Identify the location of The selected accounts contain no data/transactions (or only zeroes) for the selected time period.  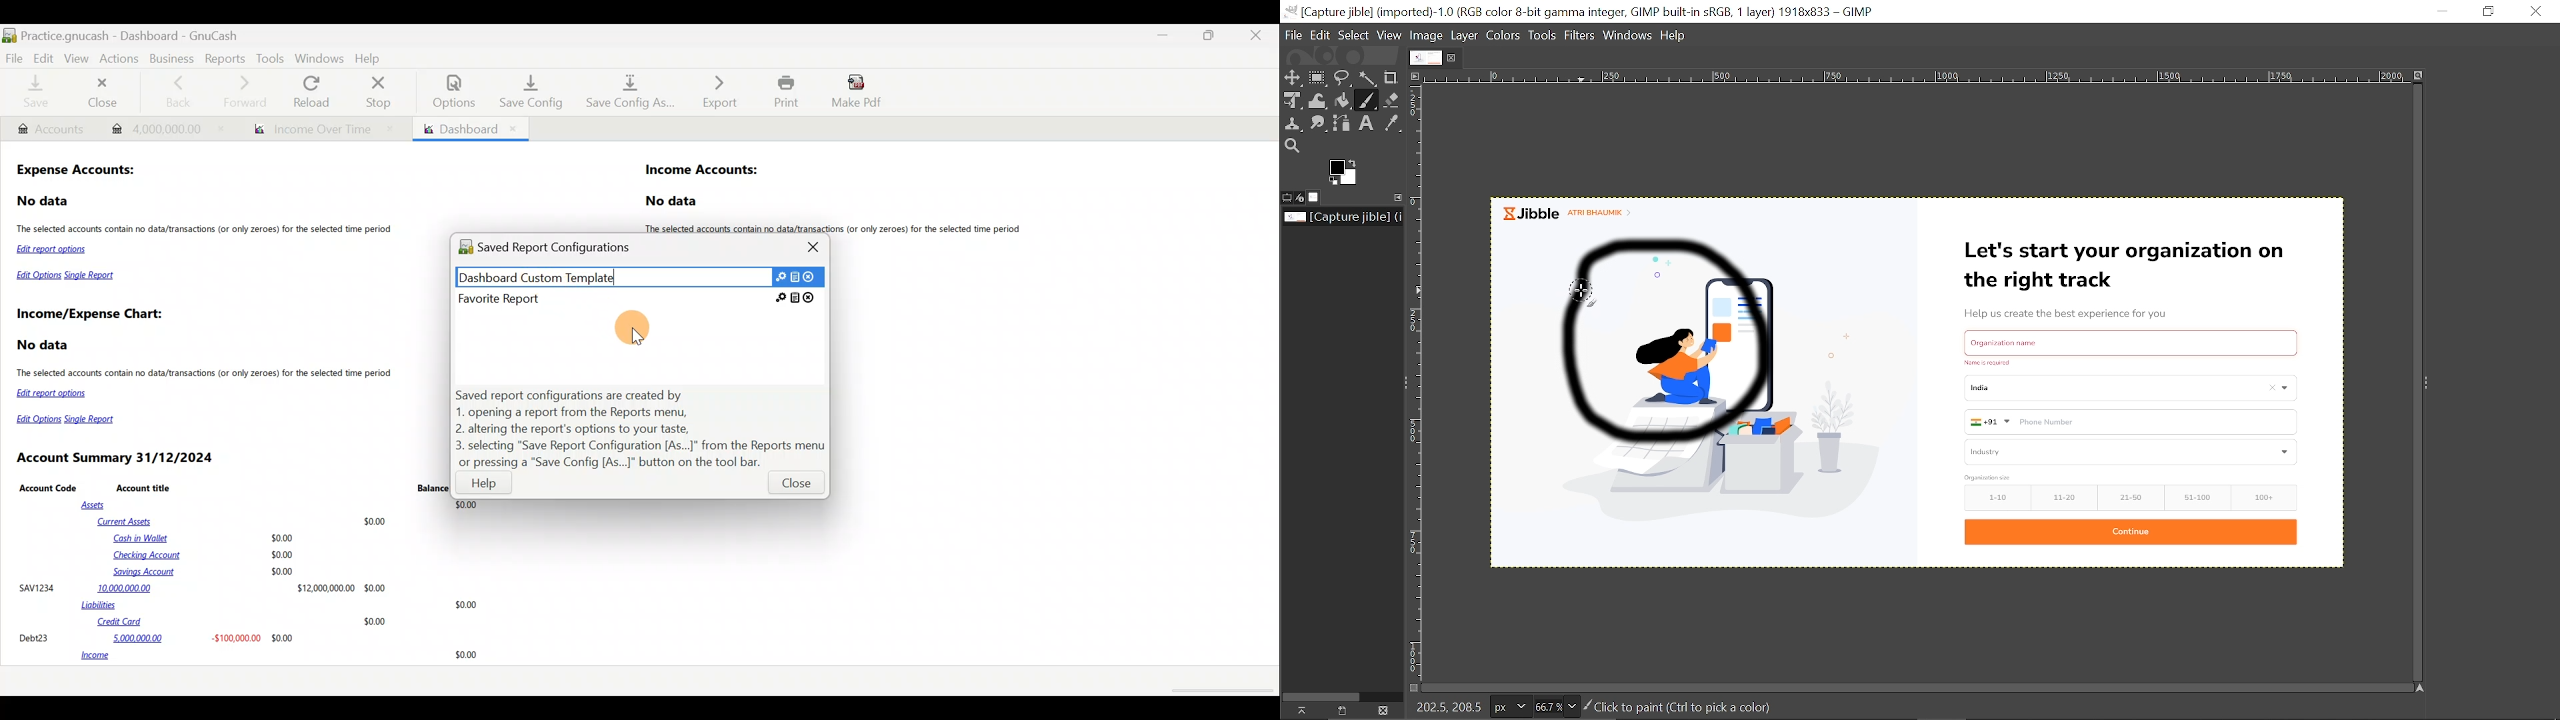
(206, 375).